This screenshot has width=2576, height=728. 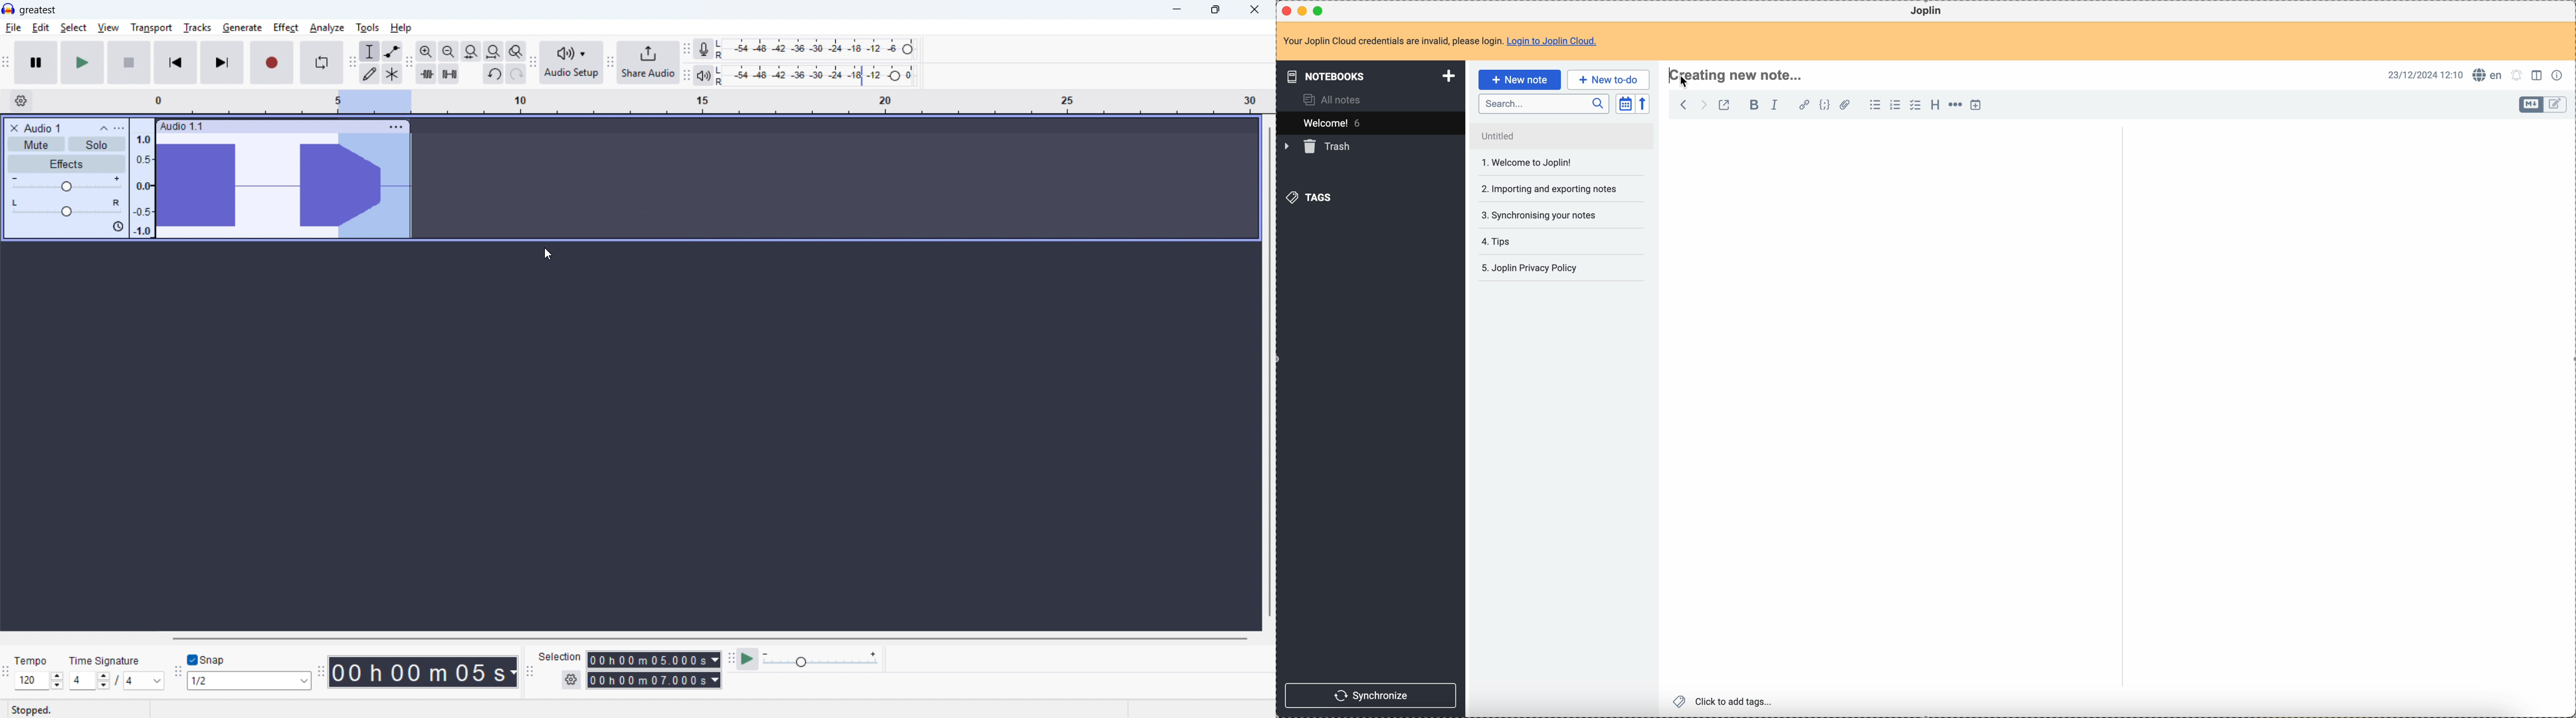 What do you see at coordinates (1319, 147) in the screenshot?
I see `trash` at bounding box center [1319, 147].